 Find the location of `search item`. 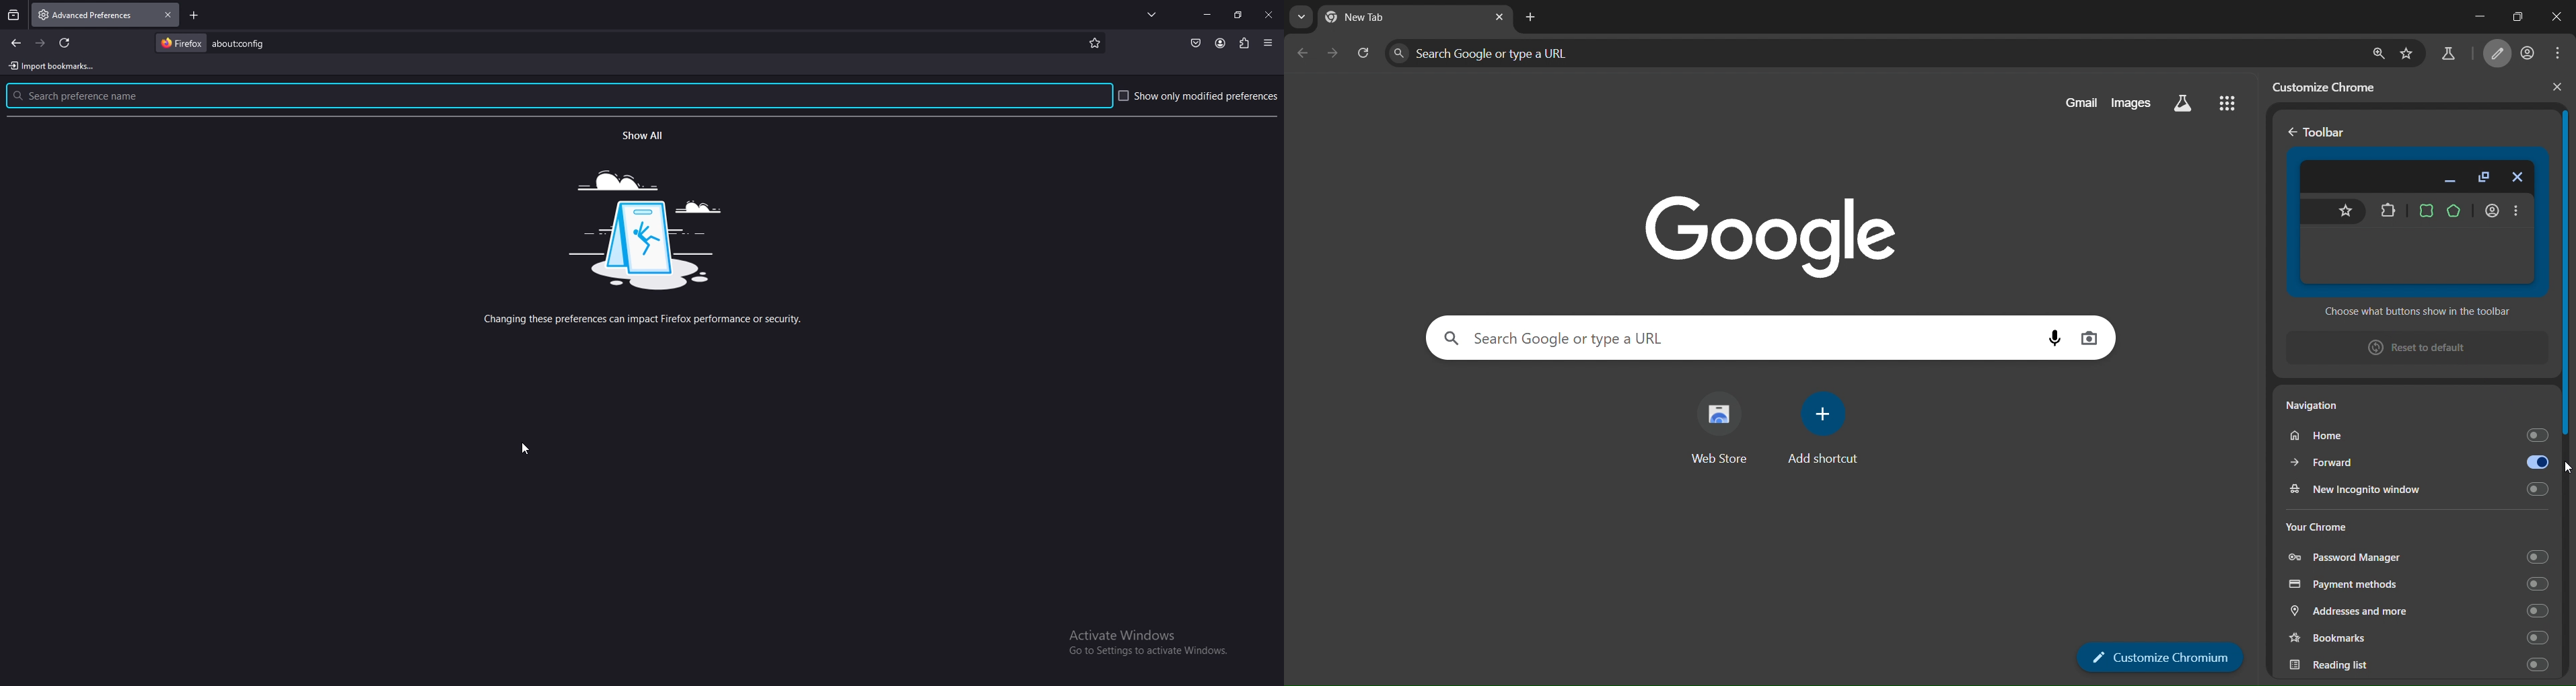

search item is located at coordinates (242, 42).